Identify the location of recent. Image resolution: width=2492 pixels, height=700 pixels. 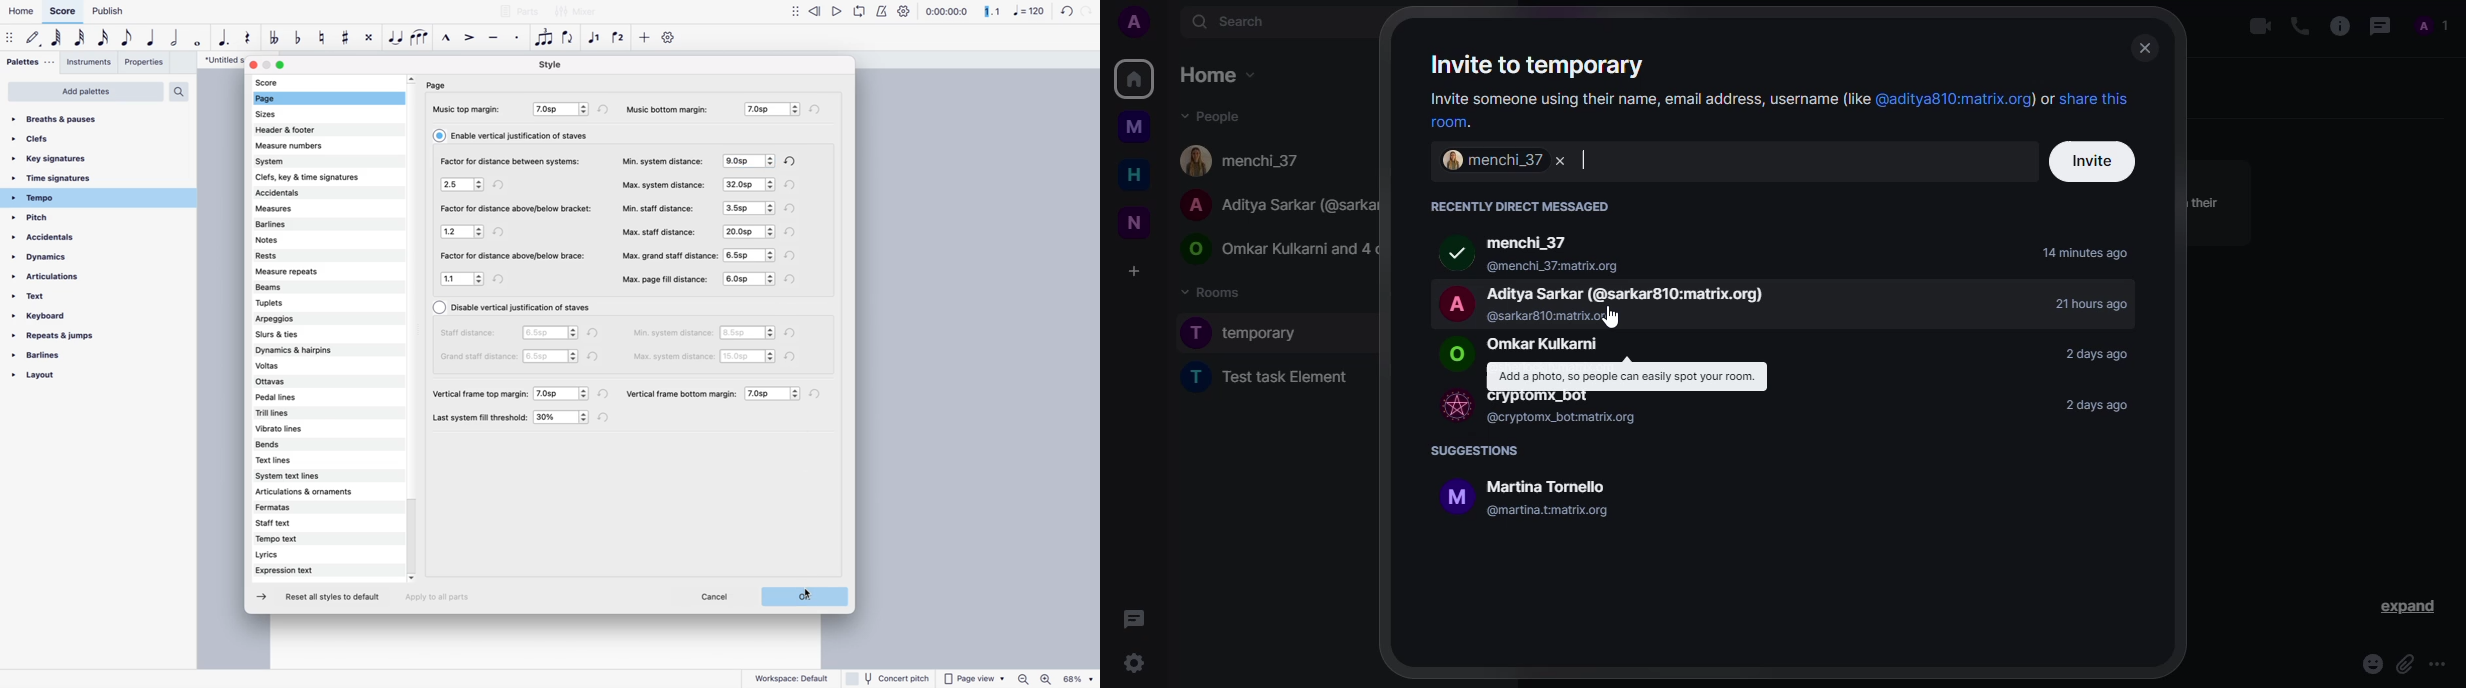
(1519, 205).